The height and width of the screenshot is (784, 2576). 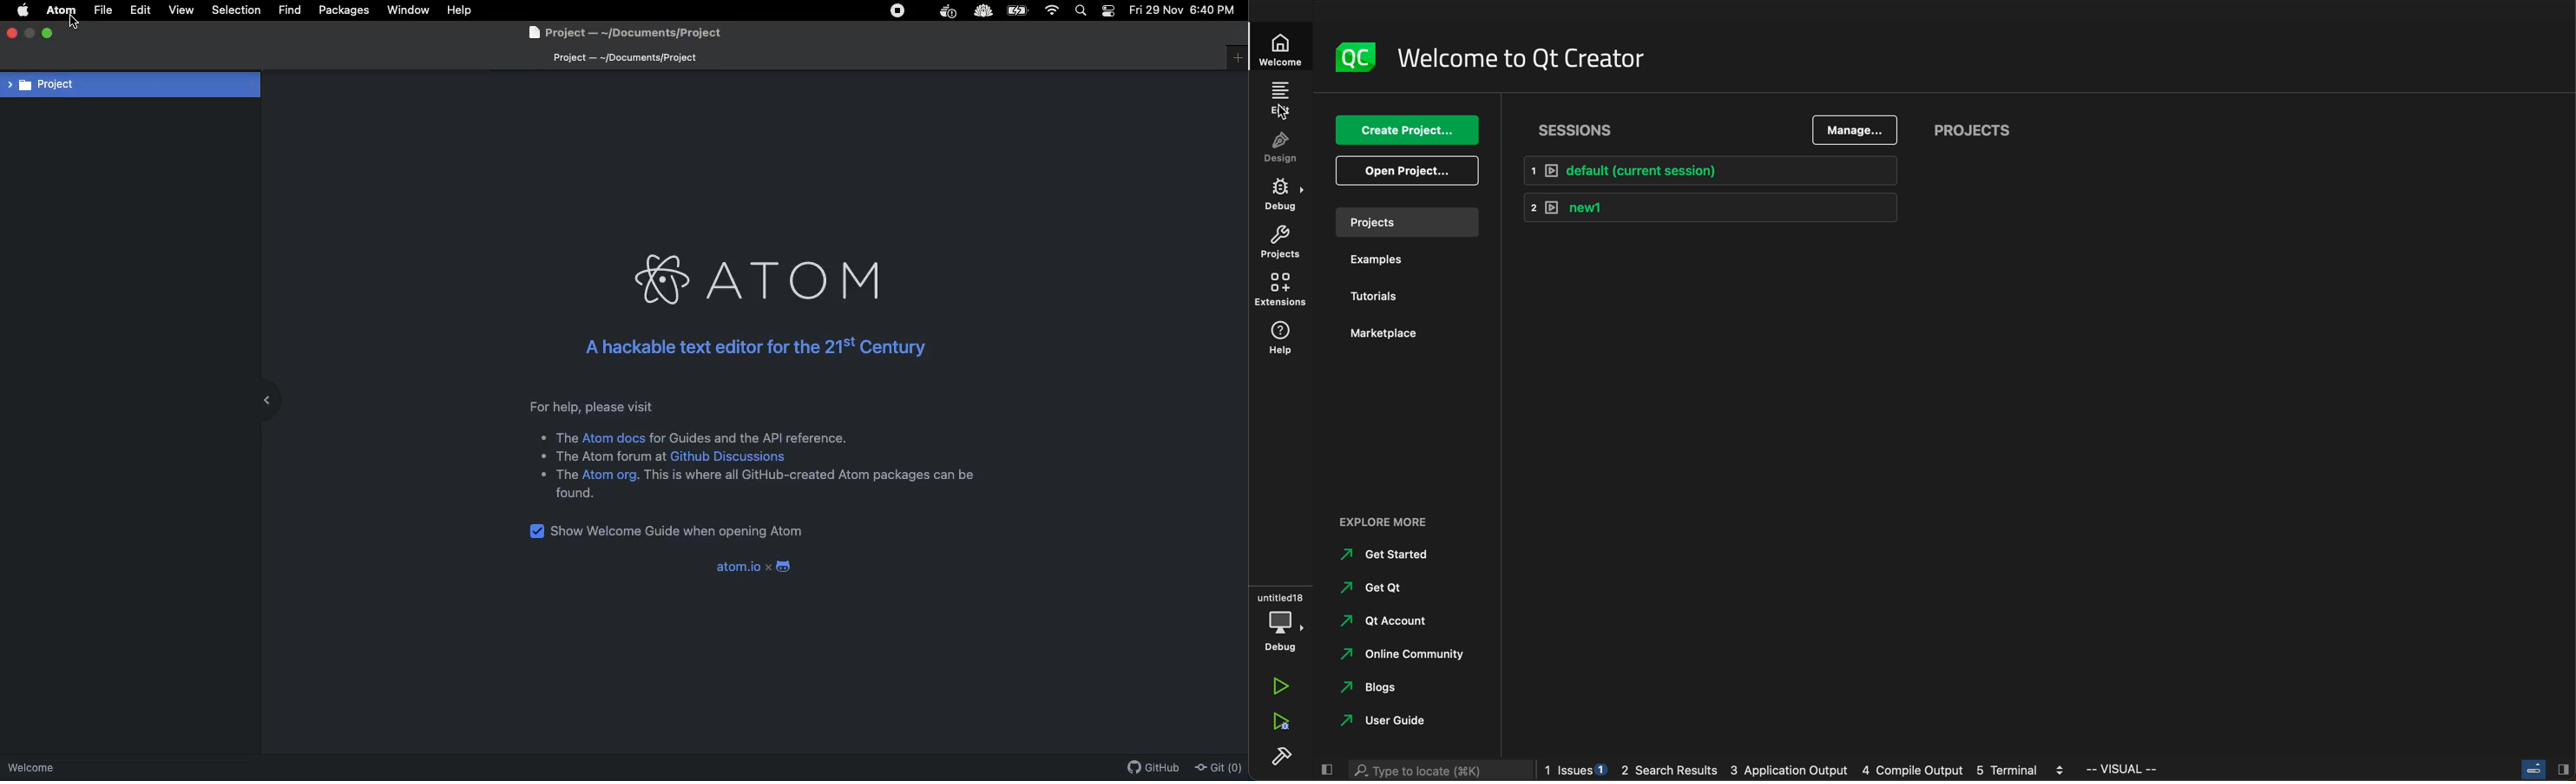 I want to click on logo, so click(x=1352, y=54).